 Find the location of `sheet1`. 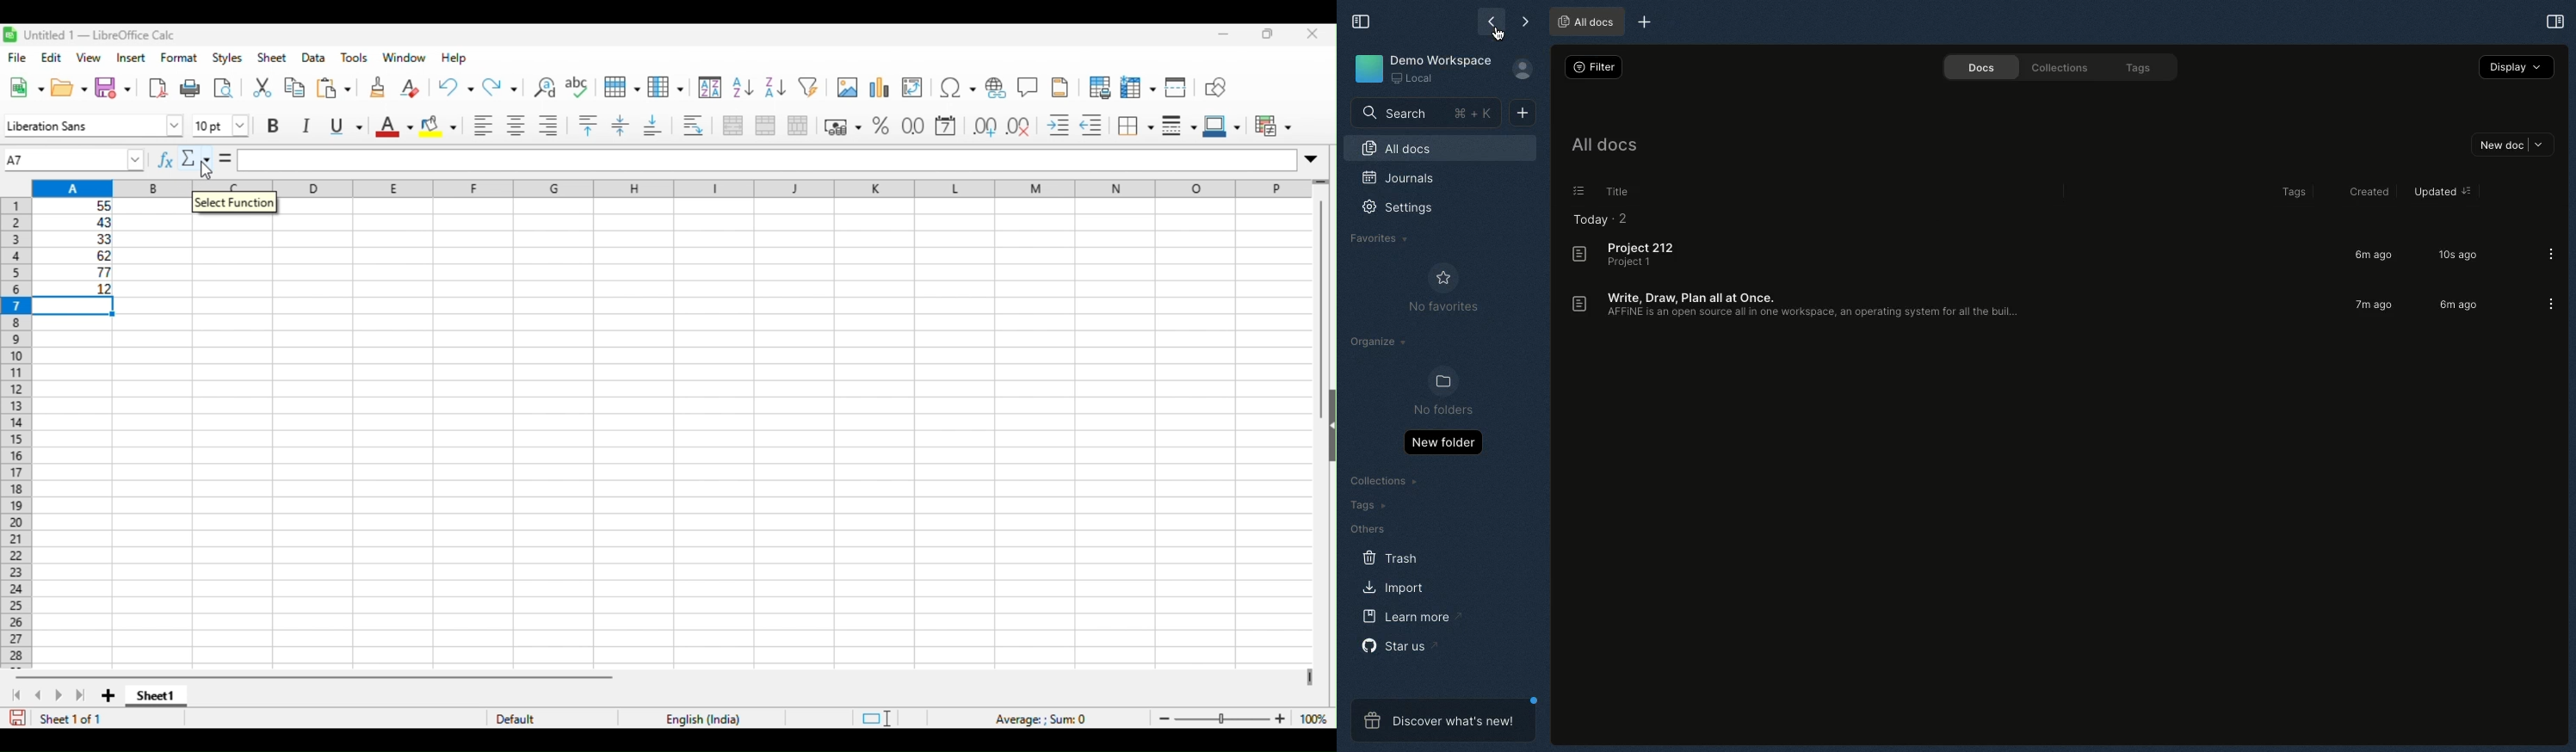

sheet1 is located at coordinates (157, 698).